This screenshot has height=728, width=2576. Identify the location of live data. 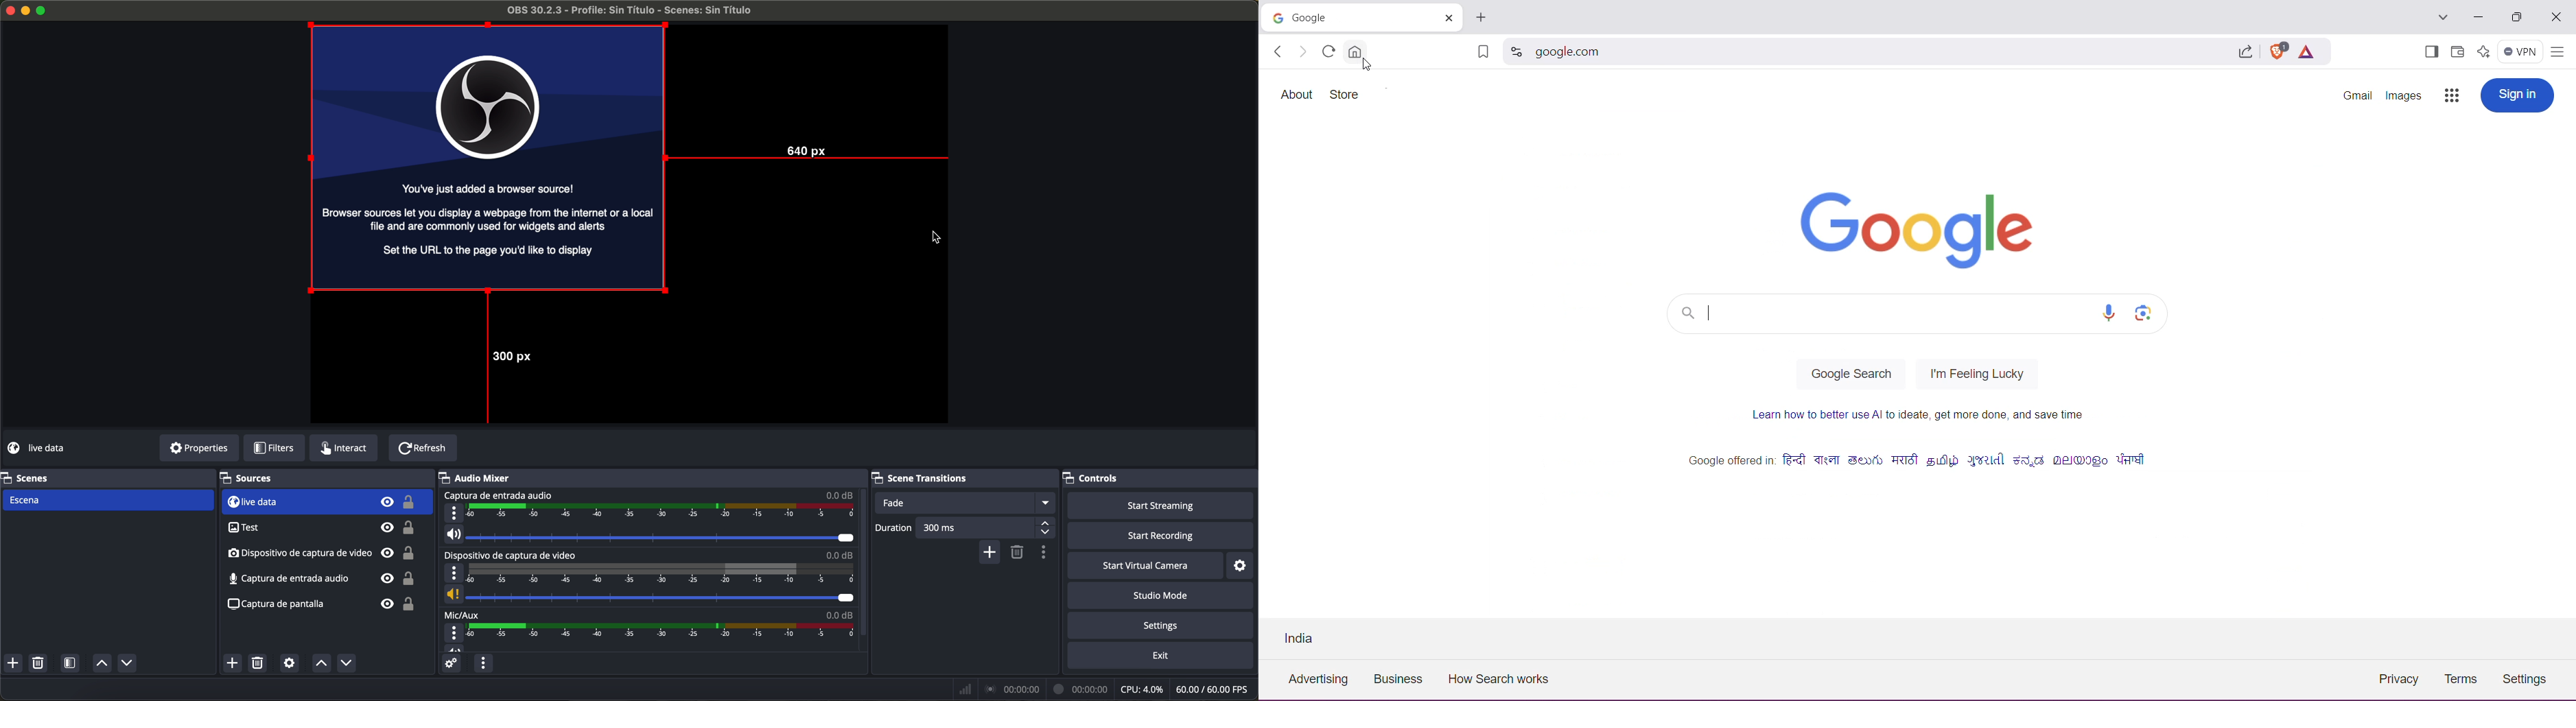
(330, 501).